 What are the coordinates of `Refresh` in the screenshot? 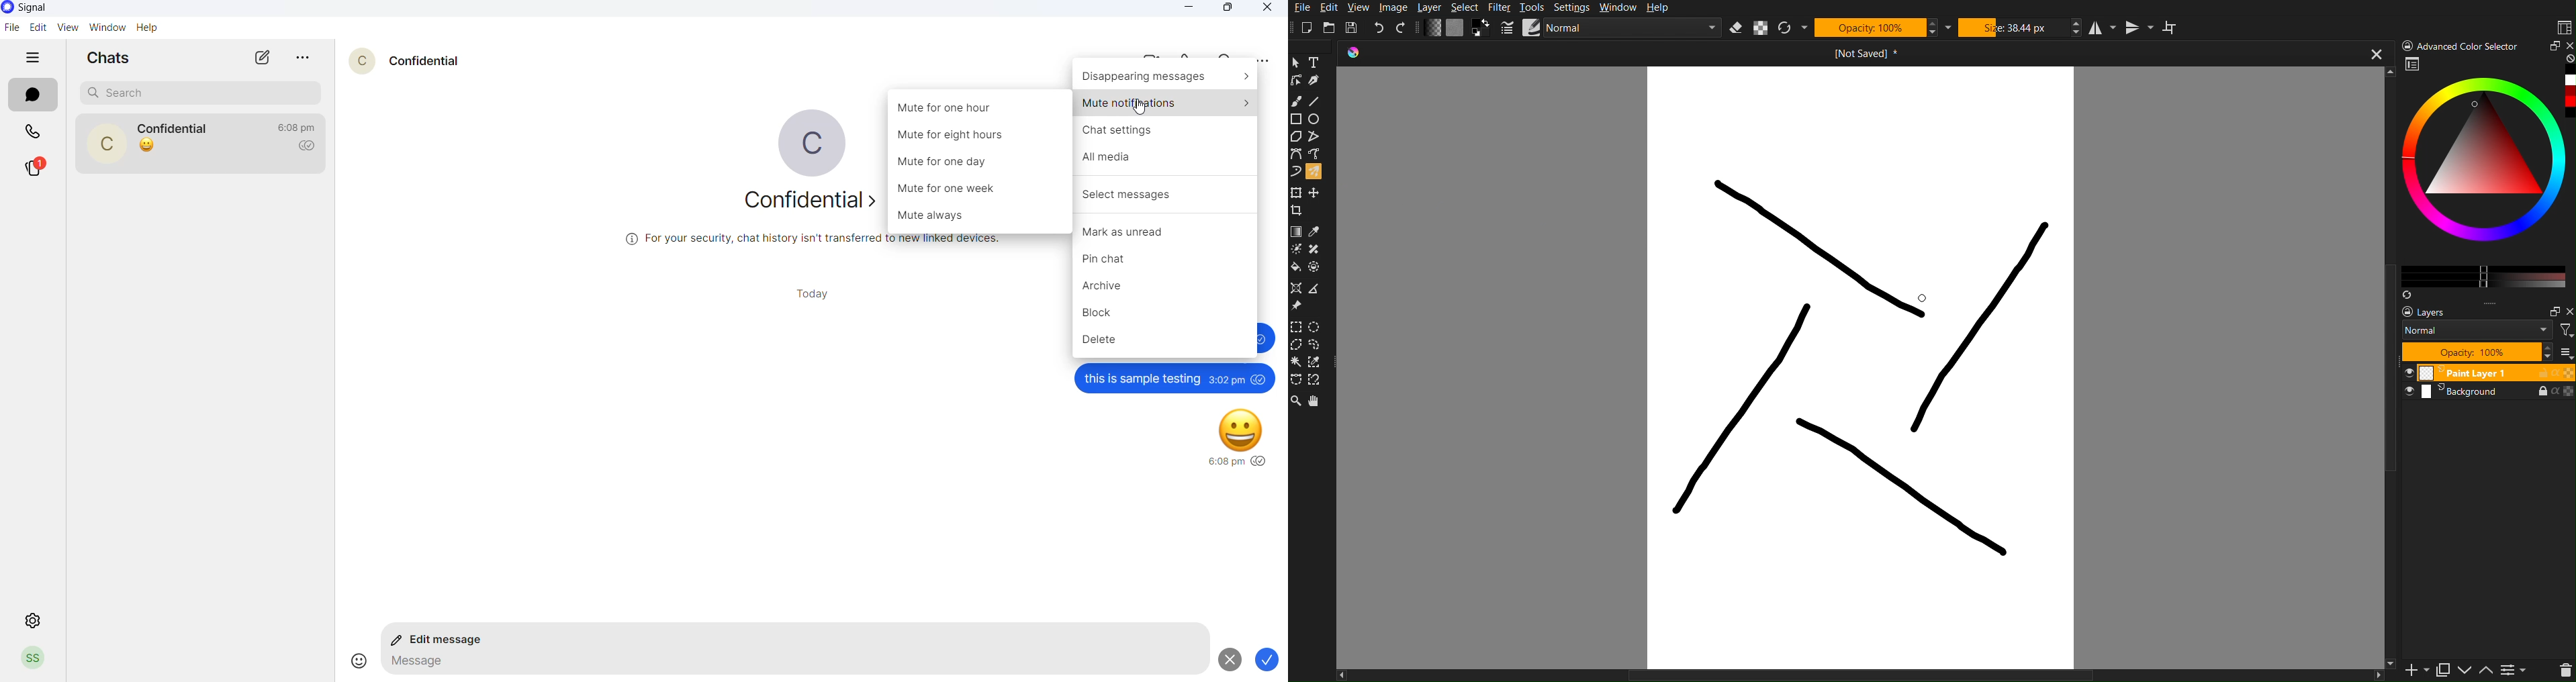 It's located at (1791, 28).